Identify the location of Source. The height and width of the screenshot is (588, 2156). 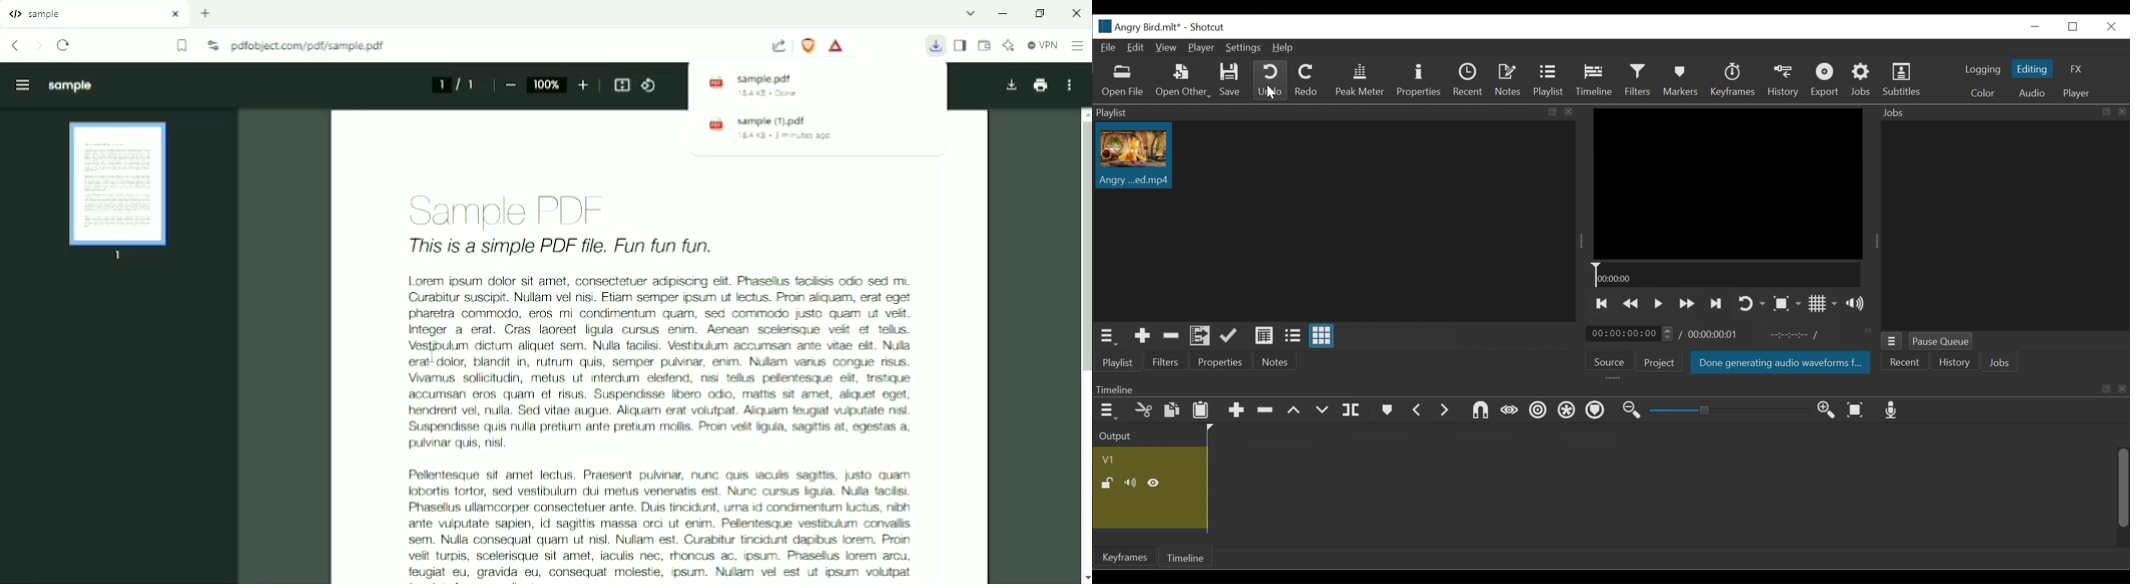
(1612, 361).